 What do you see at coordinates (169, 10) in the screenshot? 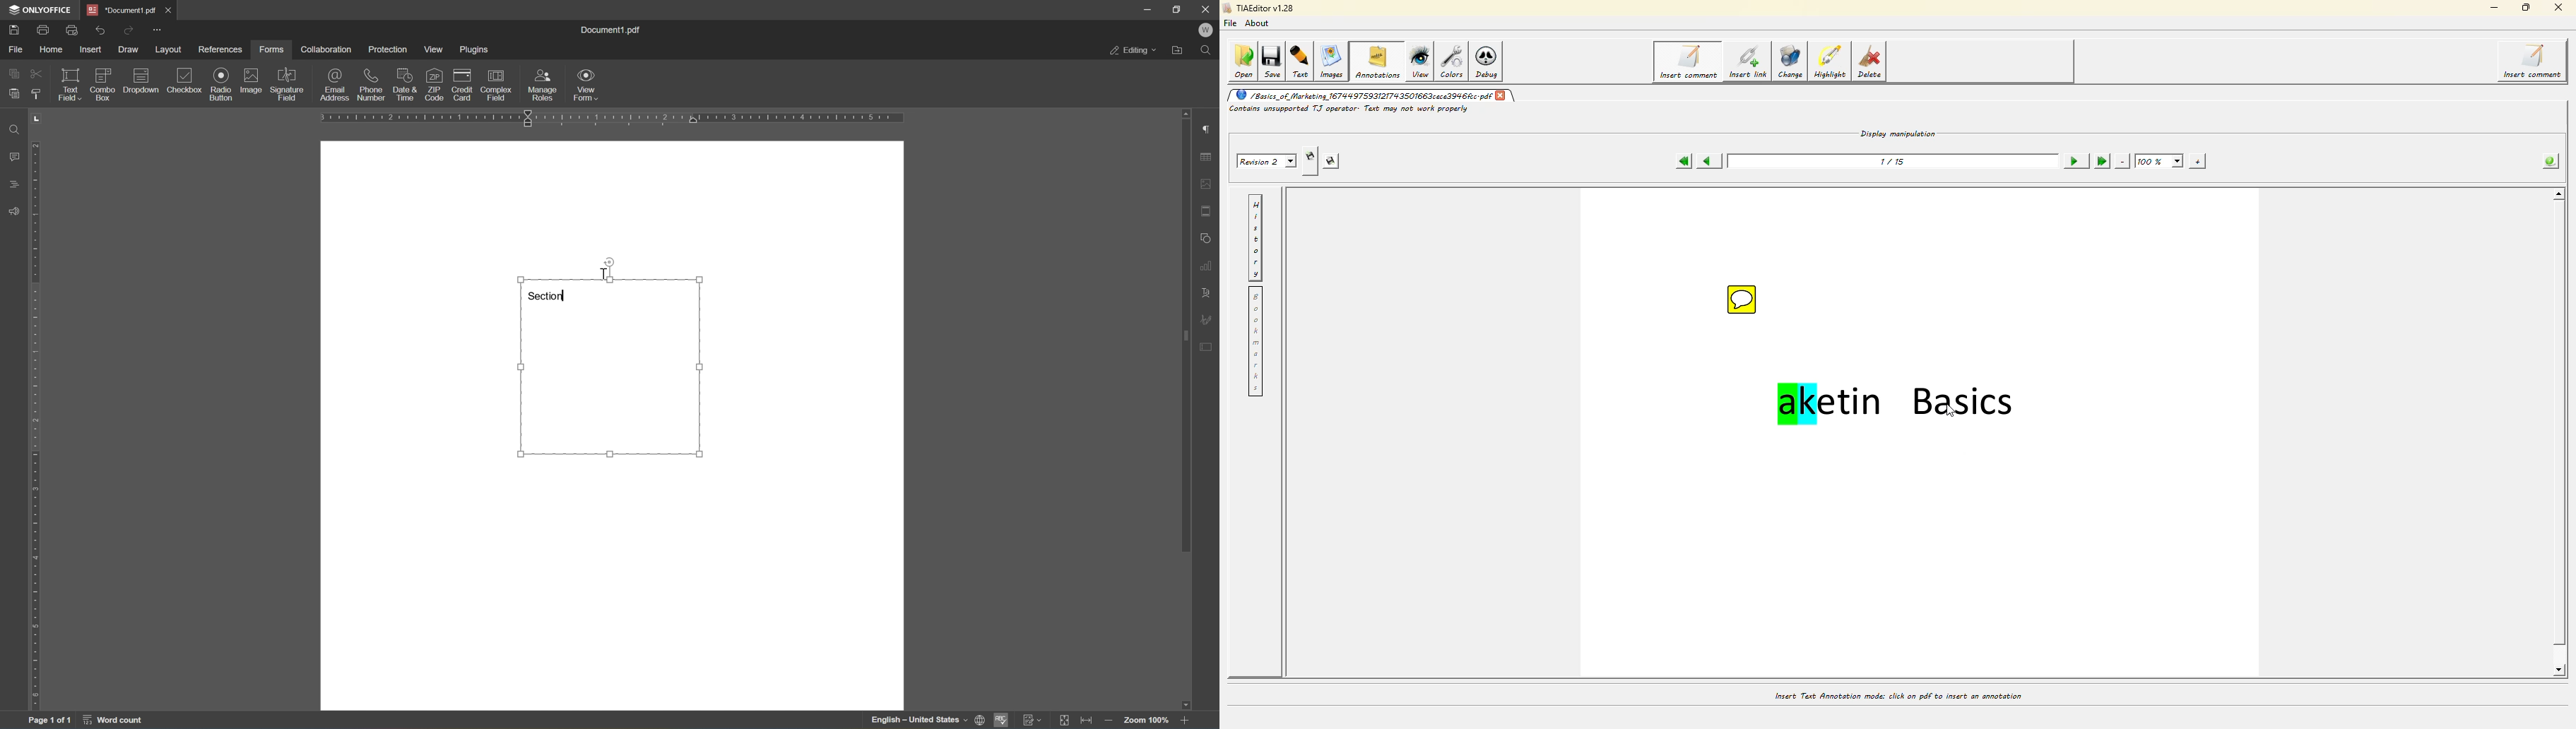
I see `close` at bounding box center [169, 10].